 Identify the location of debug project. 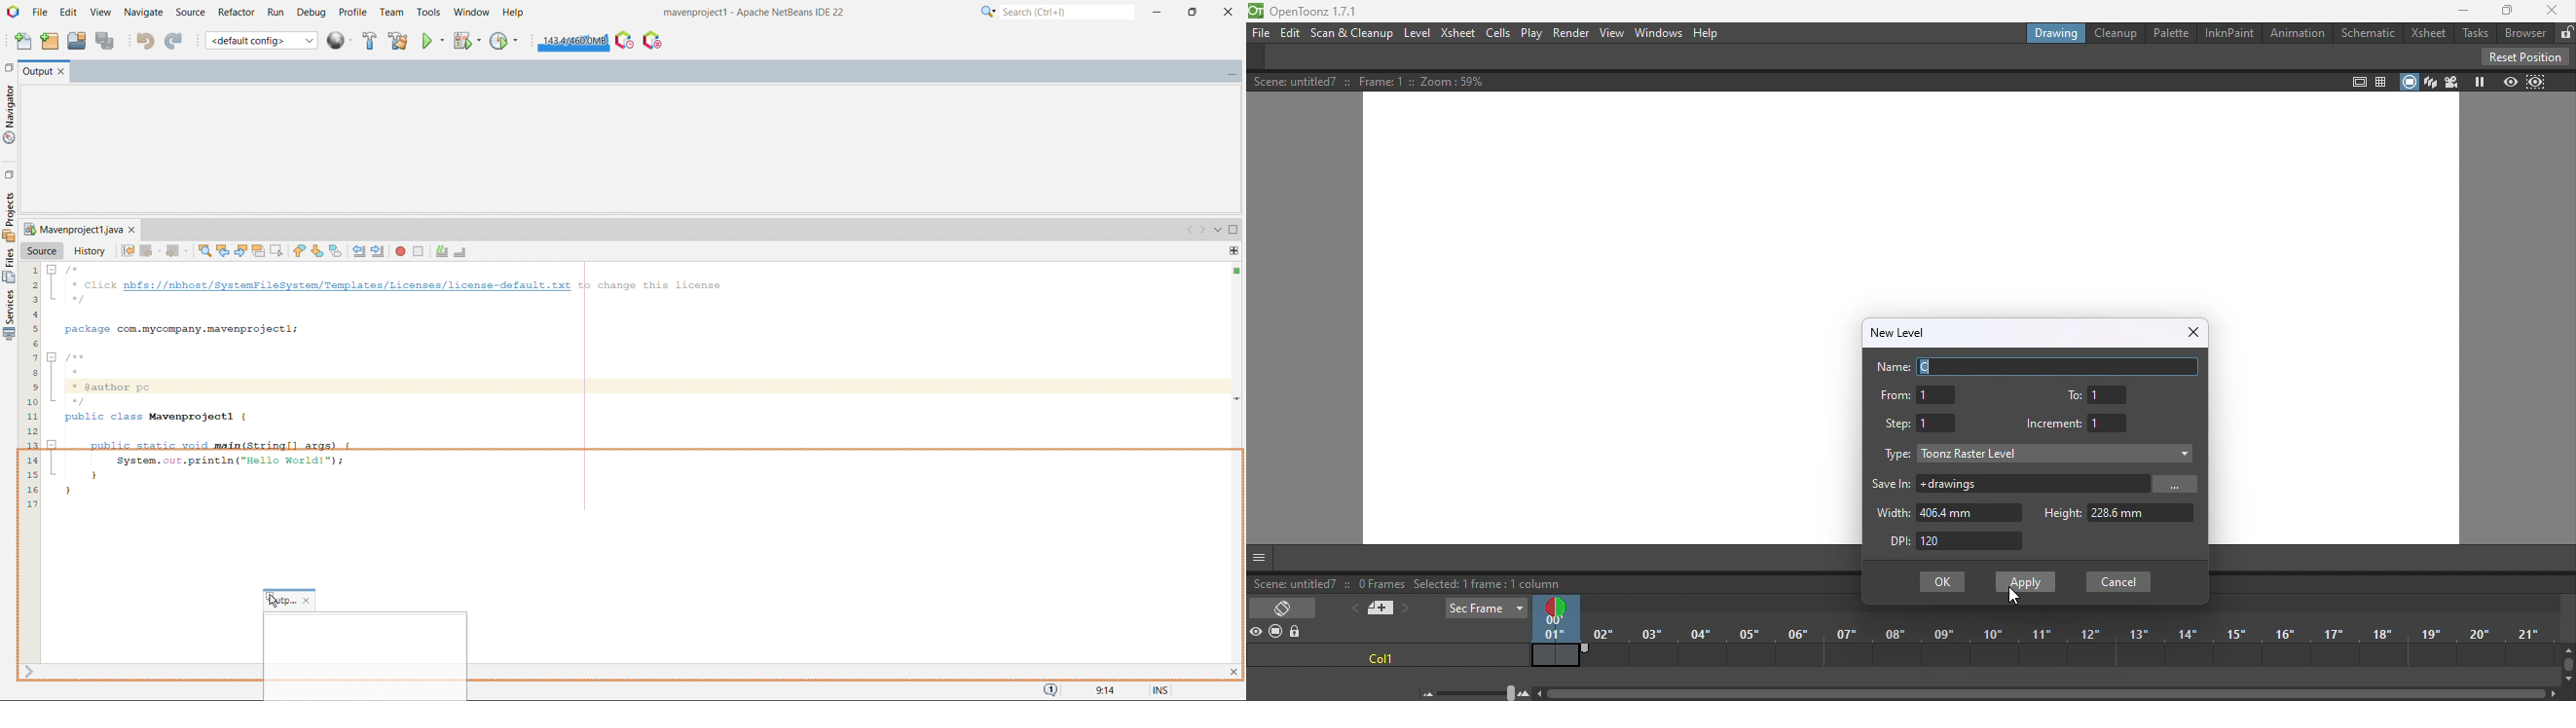
(466, 40).